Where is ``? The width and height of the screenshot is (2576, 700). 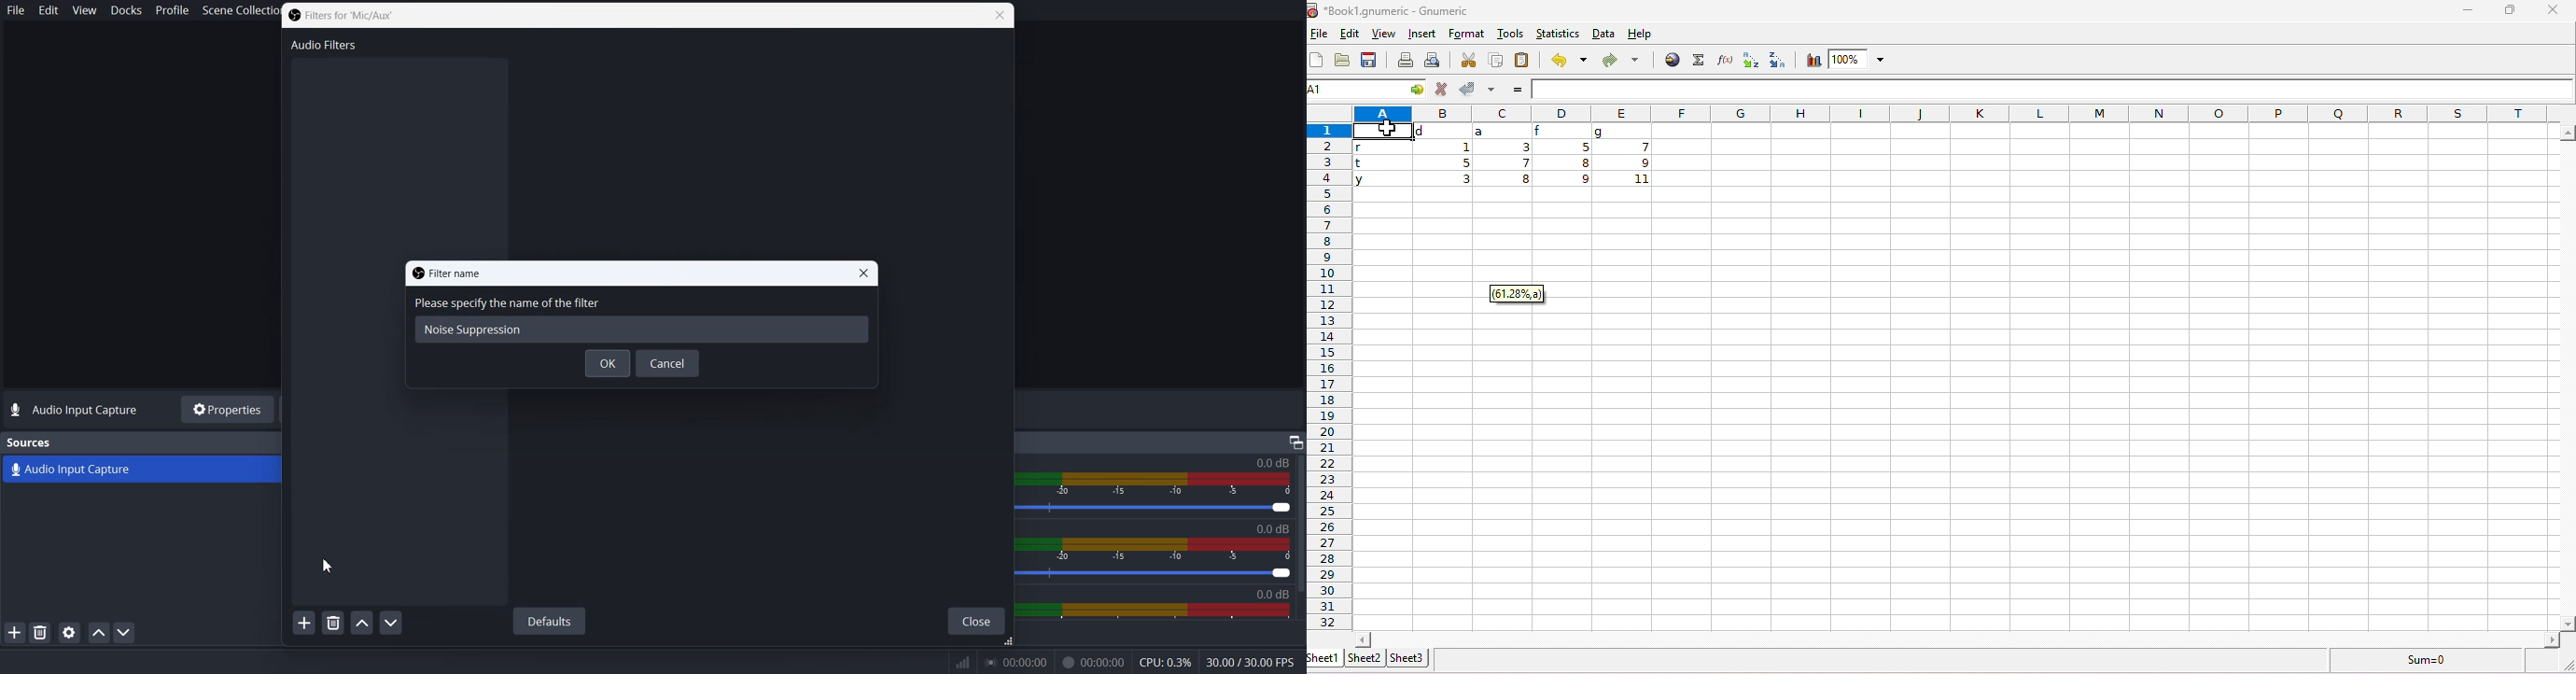
 is located at coordinates (1295, 441).